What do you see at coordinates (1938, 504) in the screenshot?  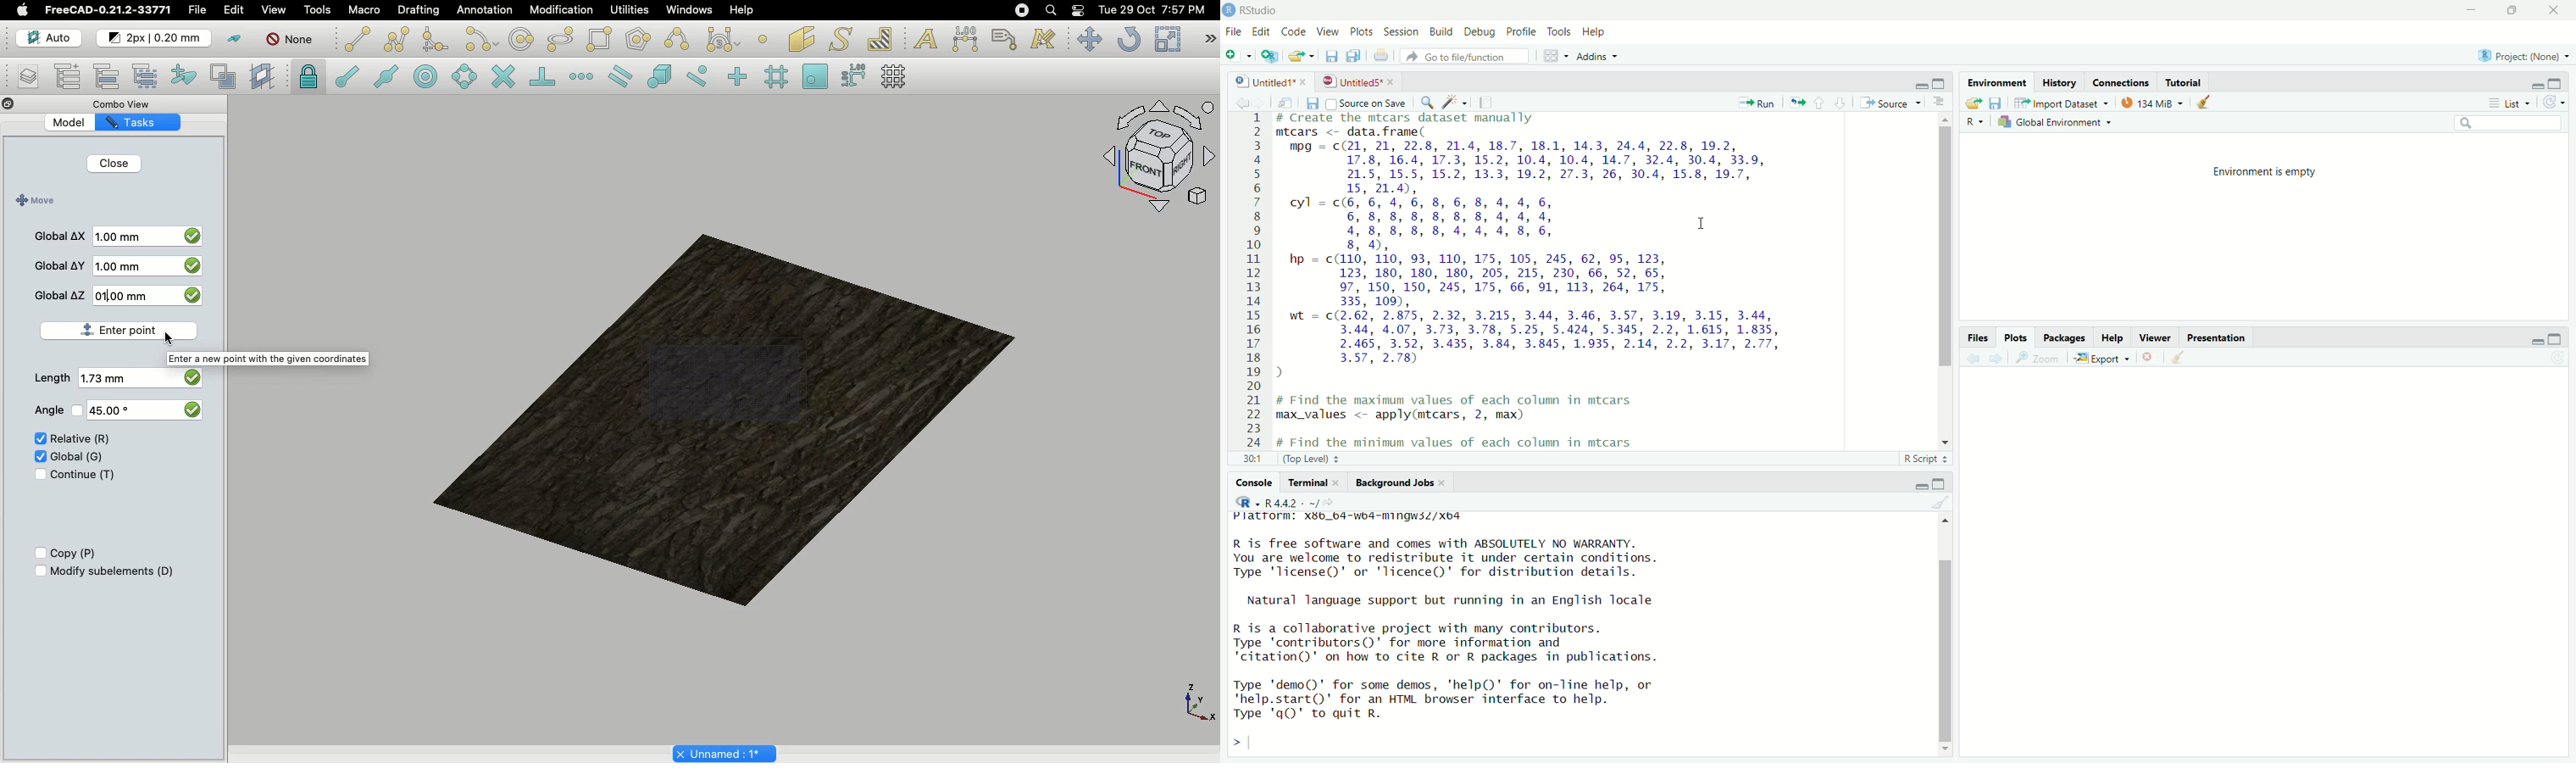 I see `clear` at bounding box center [1938, 504].